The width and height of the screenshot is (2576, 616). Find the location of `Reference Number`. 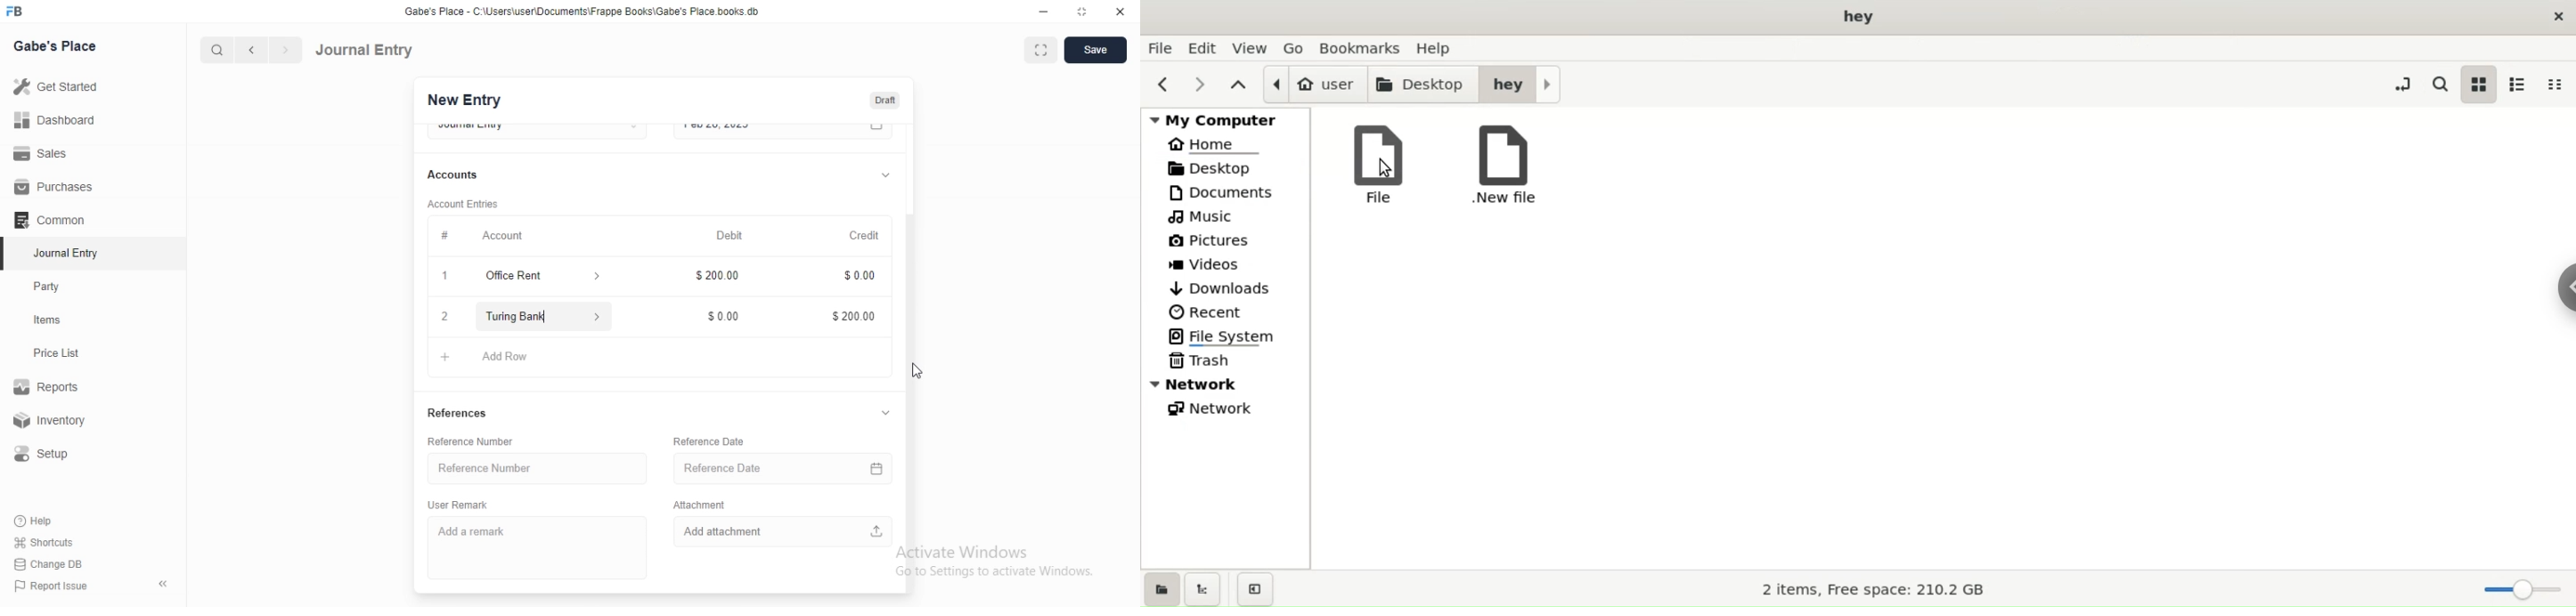

Reference Number is located at coordinates (479, 467).